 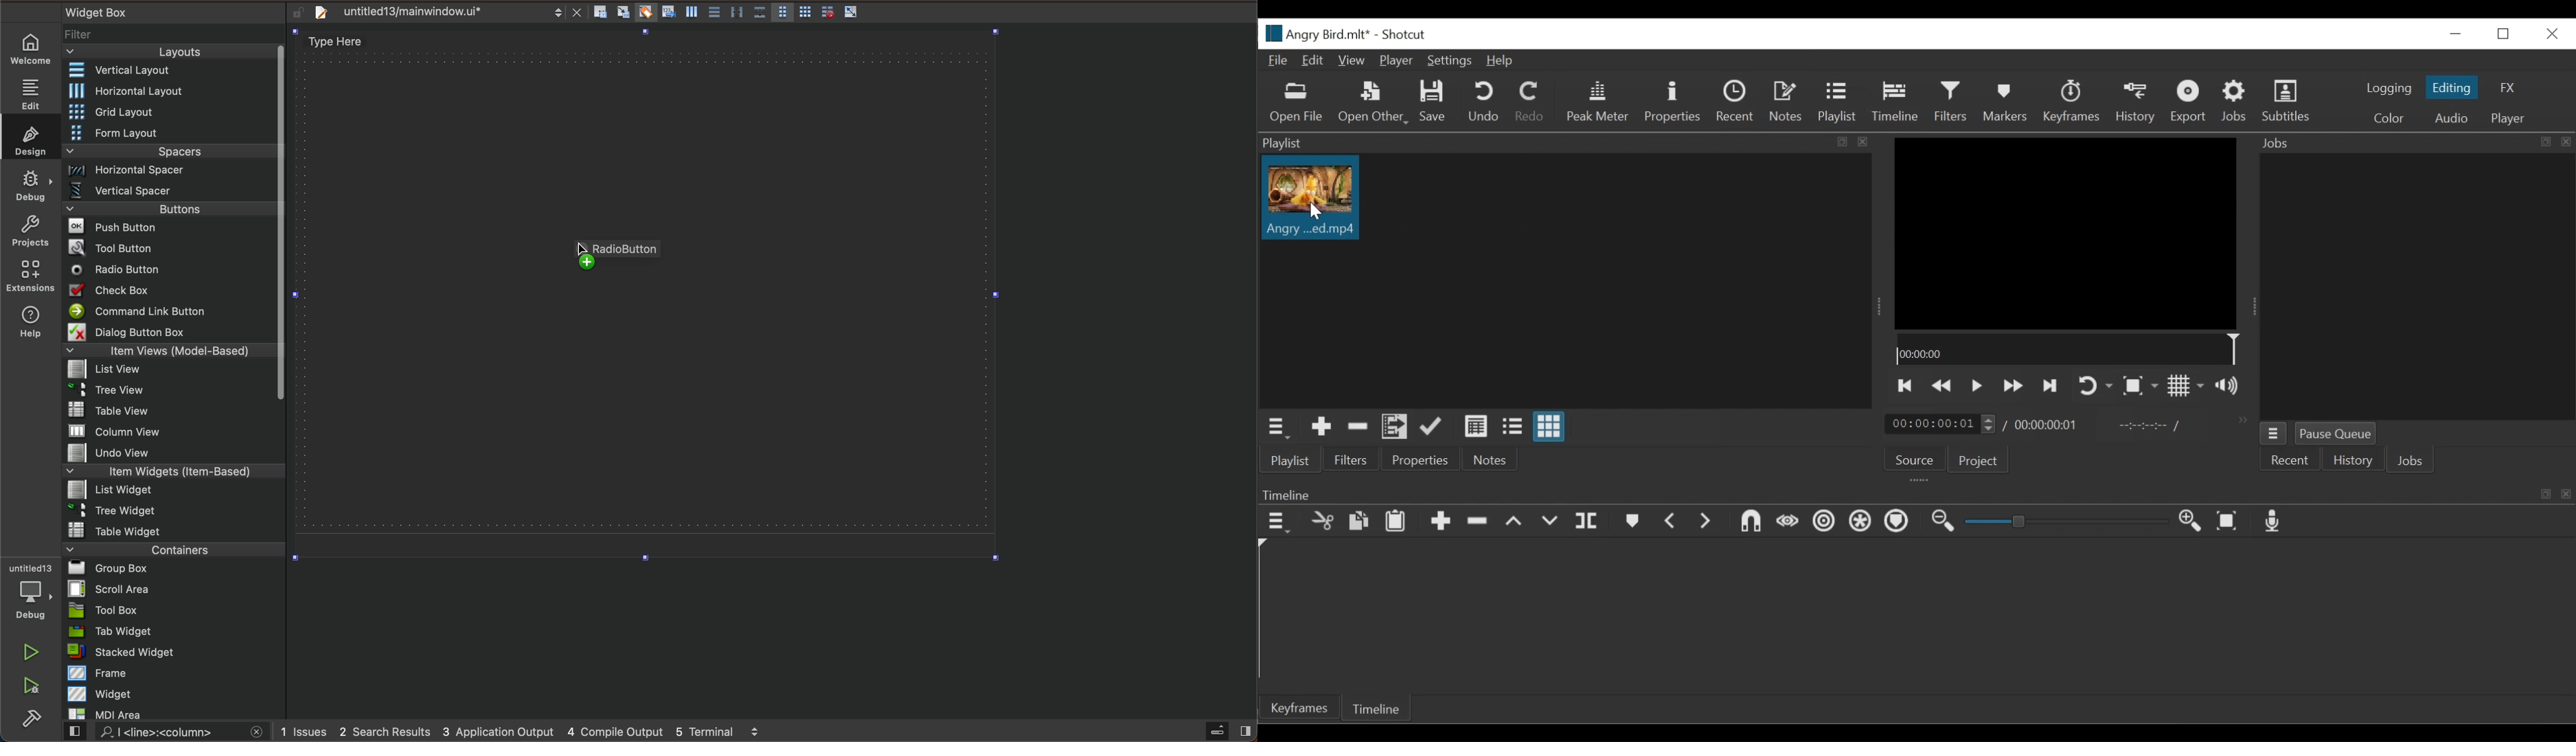 What do you see at coordinates (1322, 520) in the screenshot?
I see `Cut` at bounding box center [1322, 520].